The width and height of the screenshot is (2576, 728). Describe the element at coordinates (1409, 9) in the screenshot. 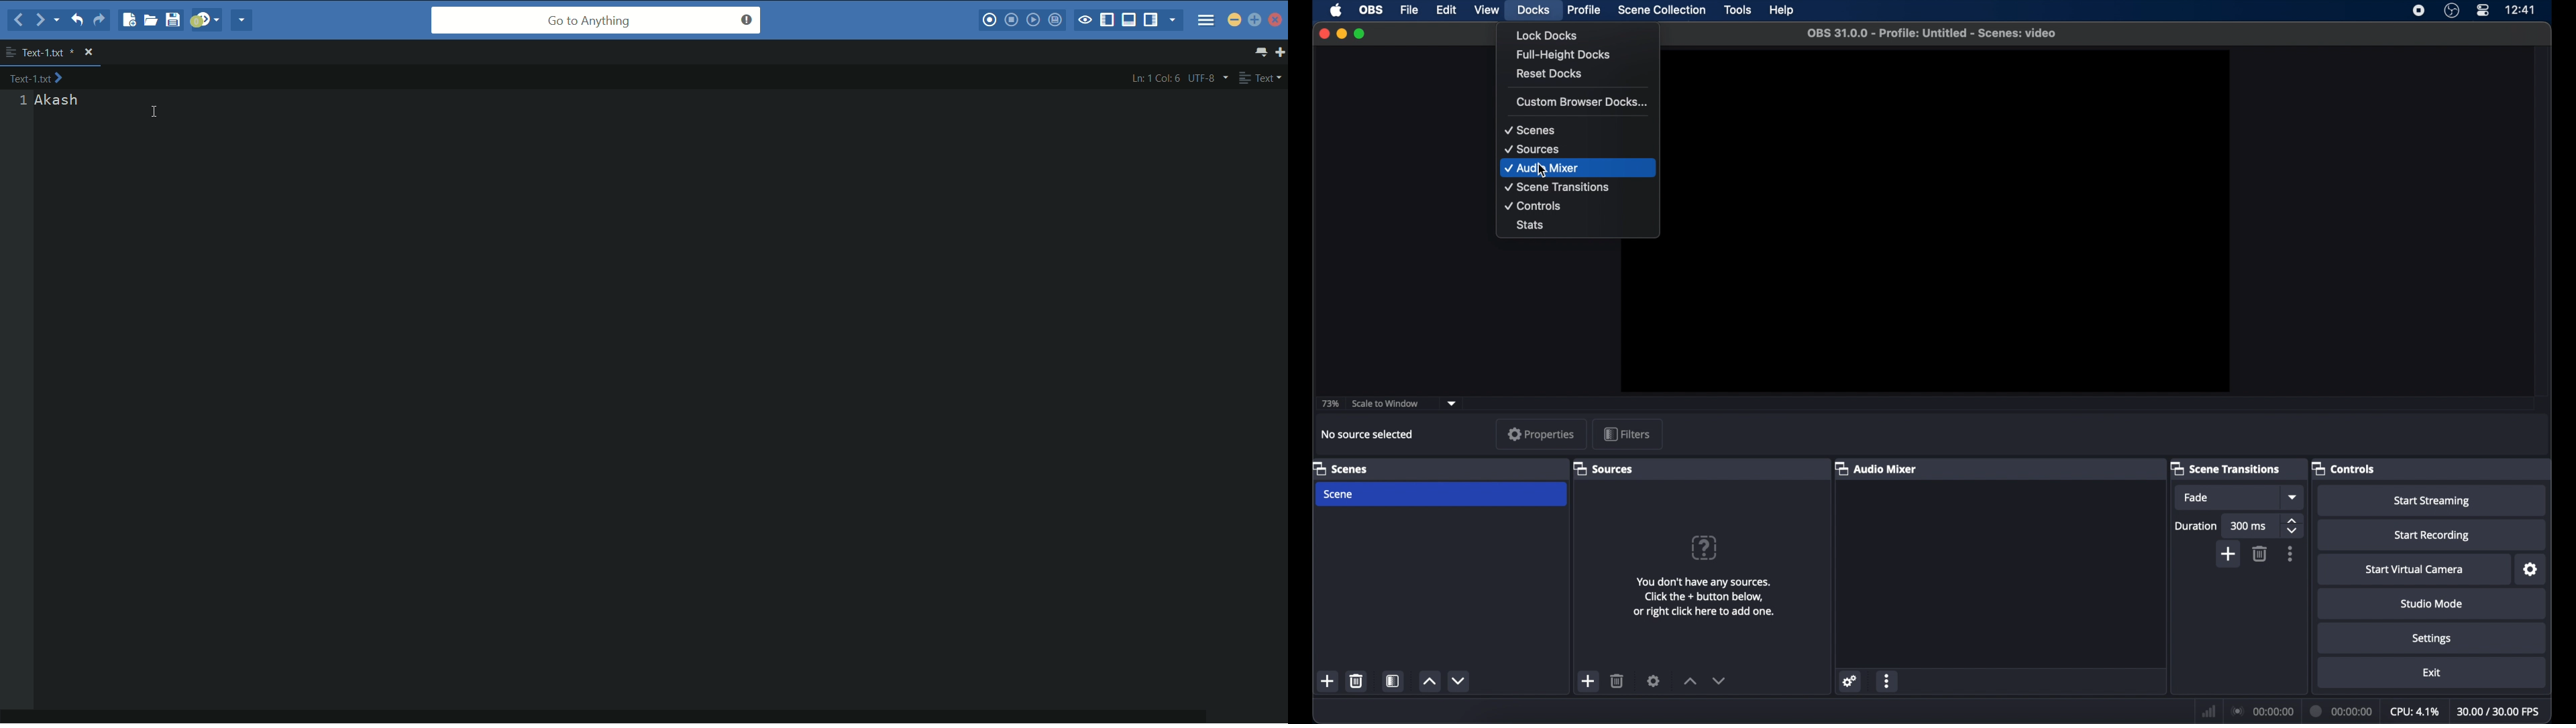

I see `file` at that location.